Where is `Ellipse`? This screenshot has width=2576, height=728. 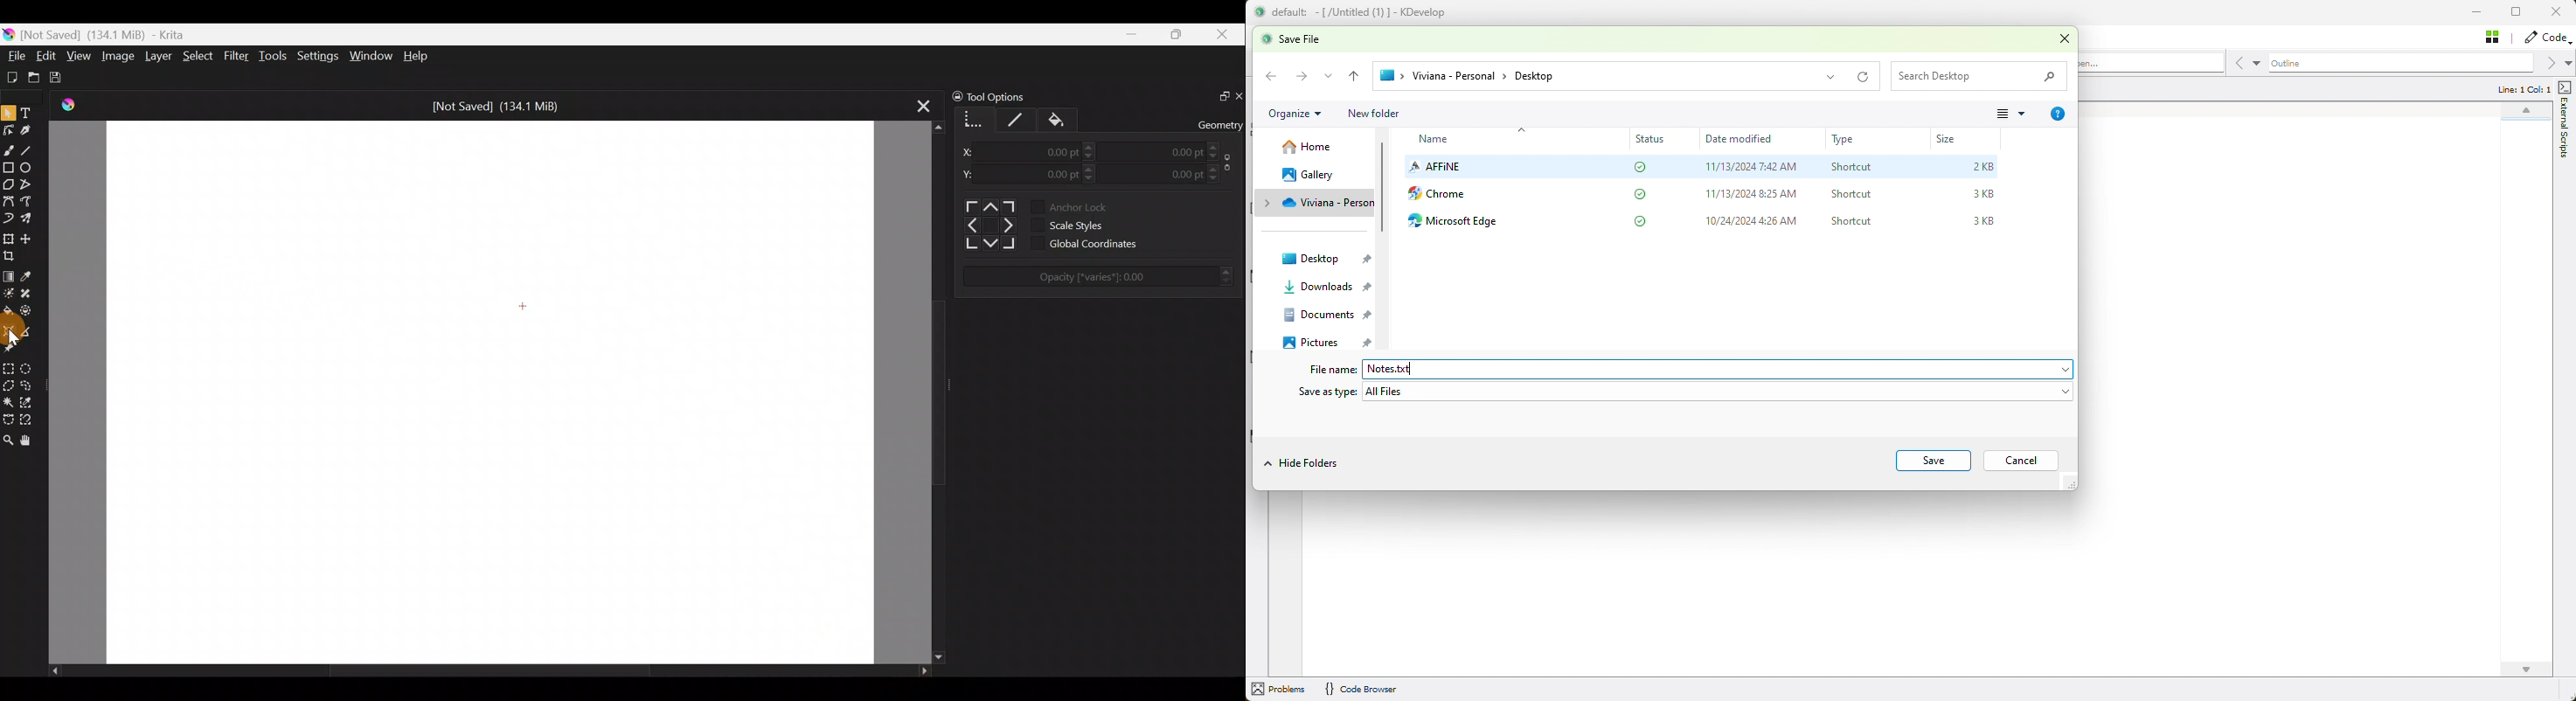 Ellipse is located at coordinates (31, 168).